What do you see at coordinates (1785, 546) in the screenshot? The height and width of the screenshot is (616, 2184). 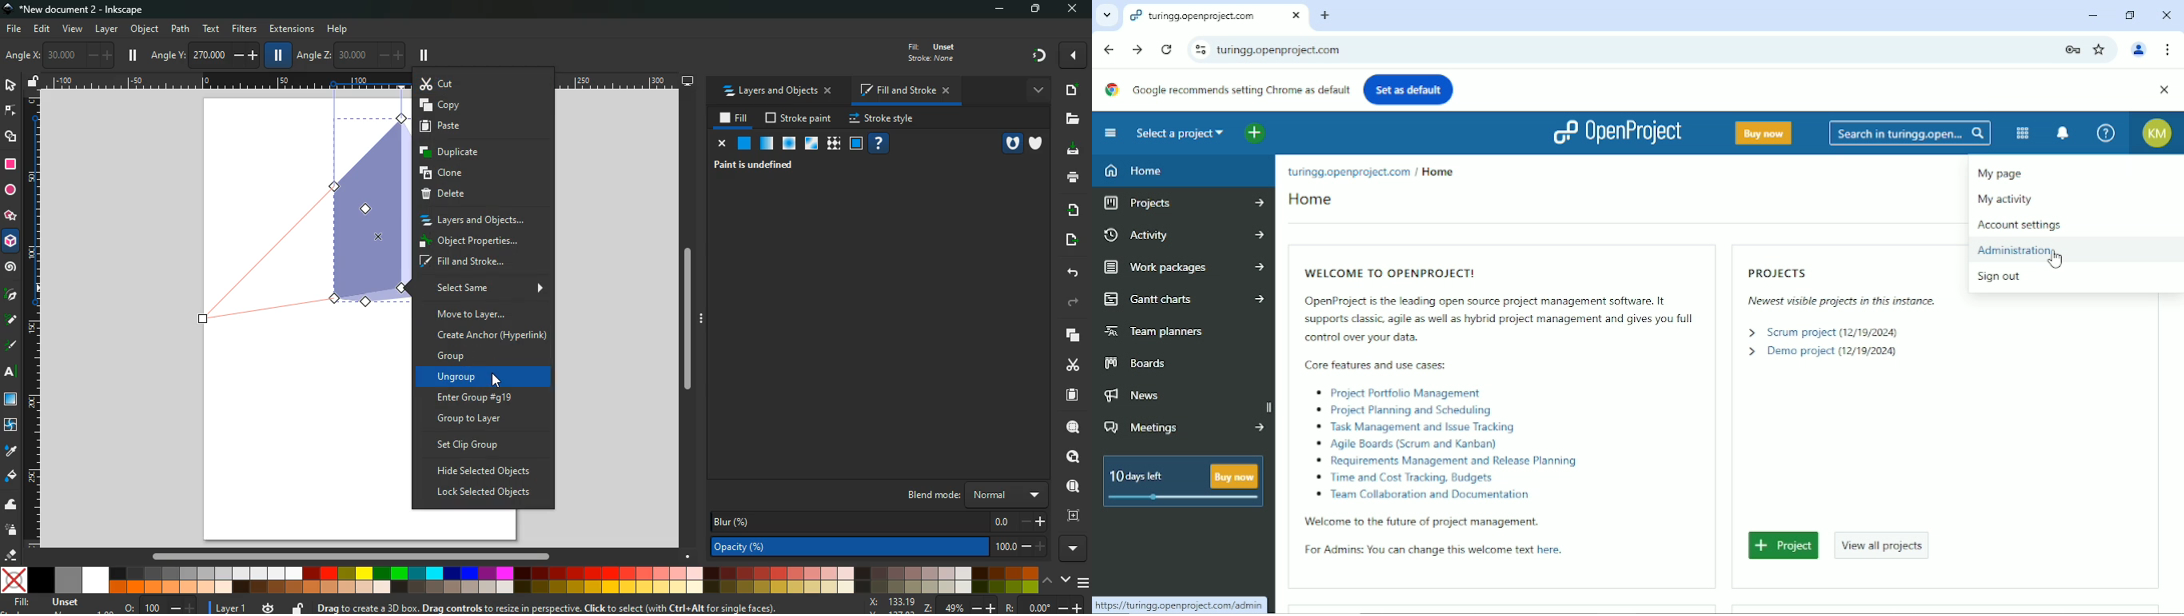 I see `Project` at bounding box center [1785, 546].